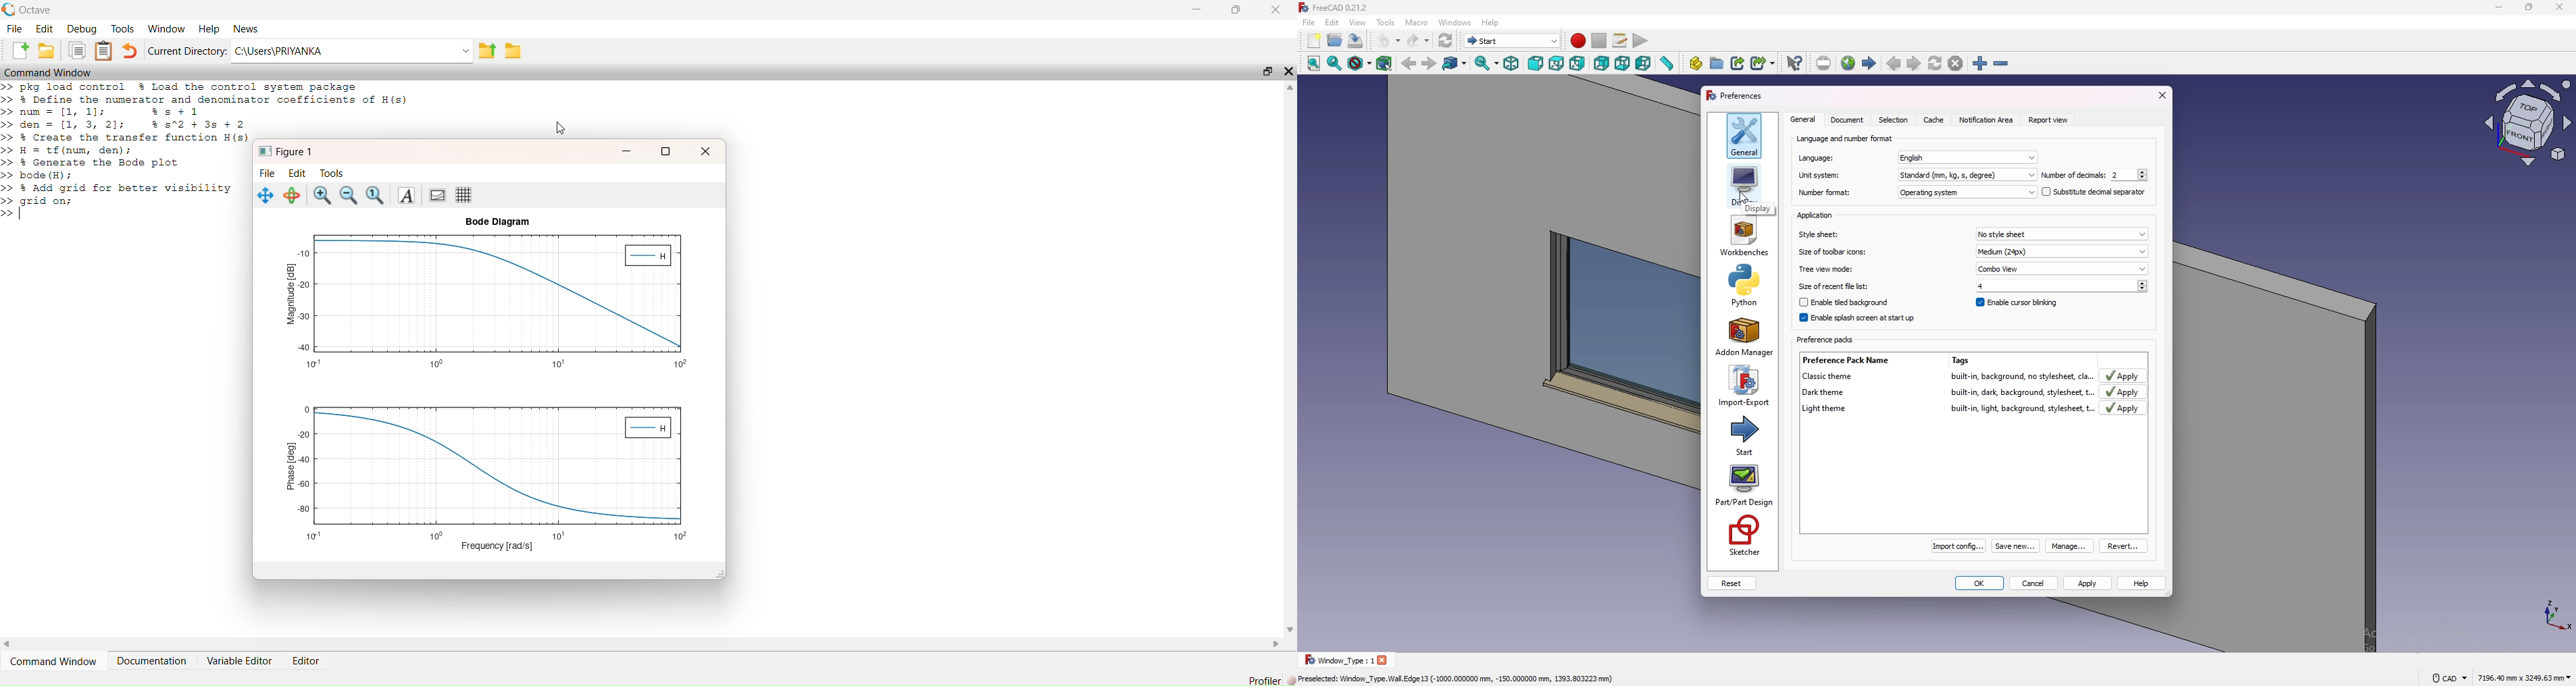 The image size is (2576, 700). What do you see at coordinates (2143, 583) in the screenshot?
I see `help` at bounding box center [2143, 583].